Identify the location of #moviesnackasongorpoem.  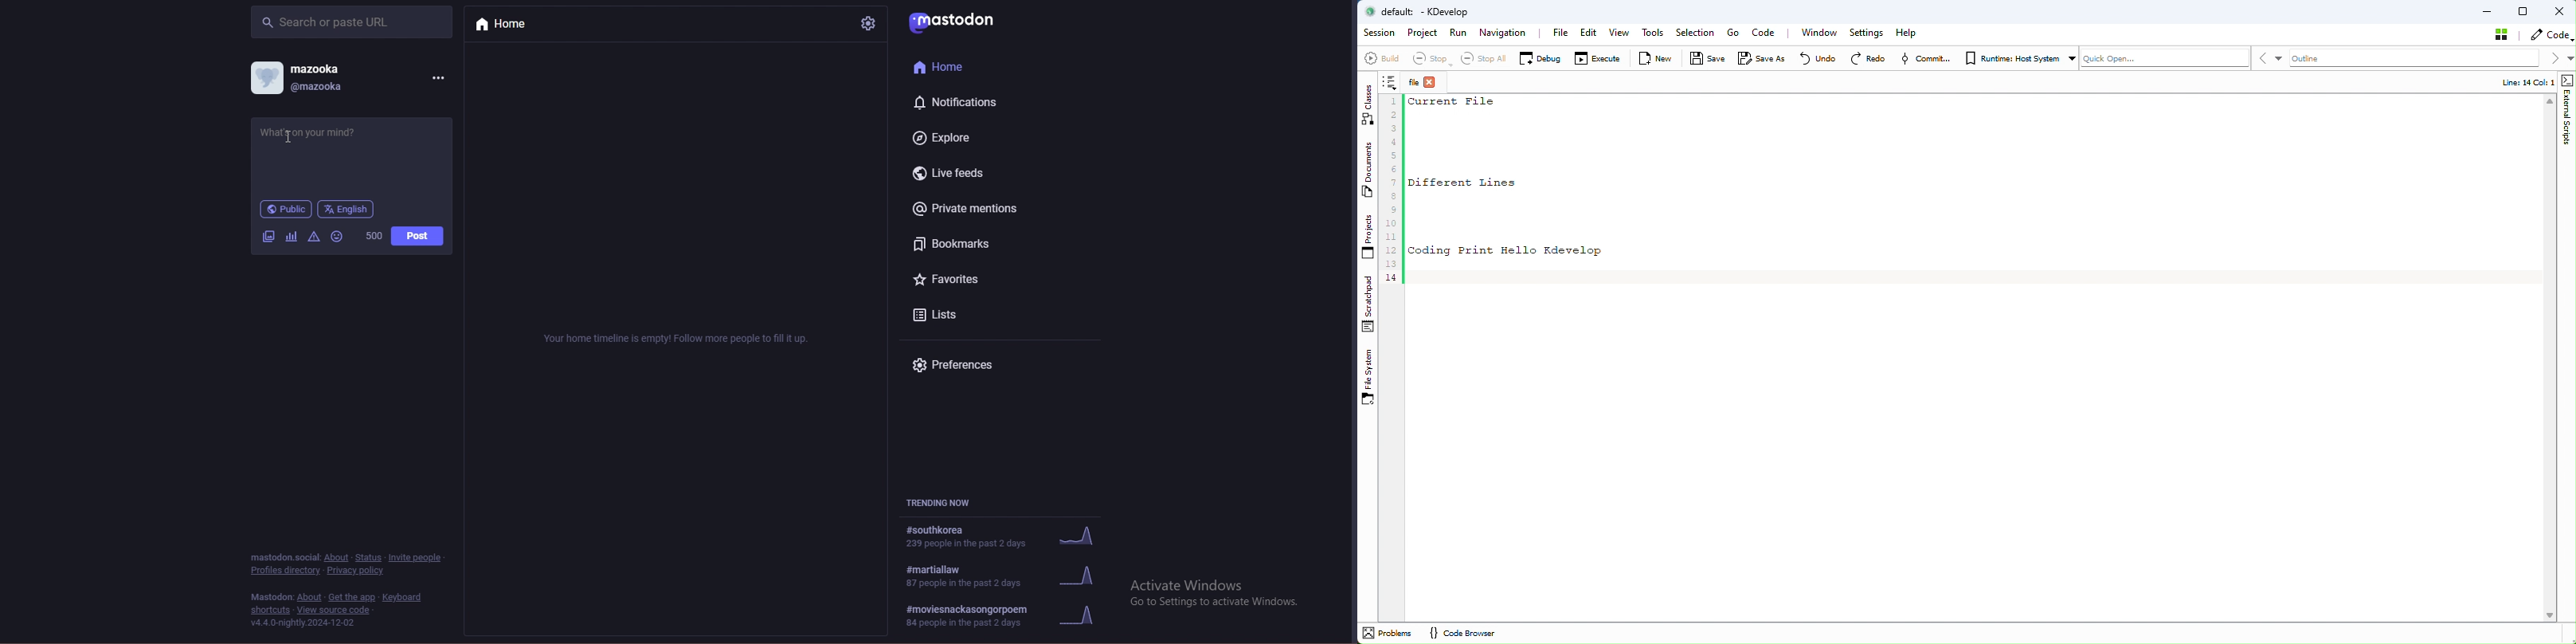
(1009, 616).